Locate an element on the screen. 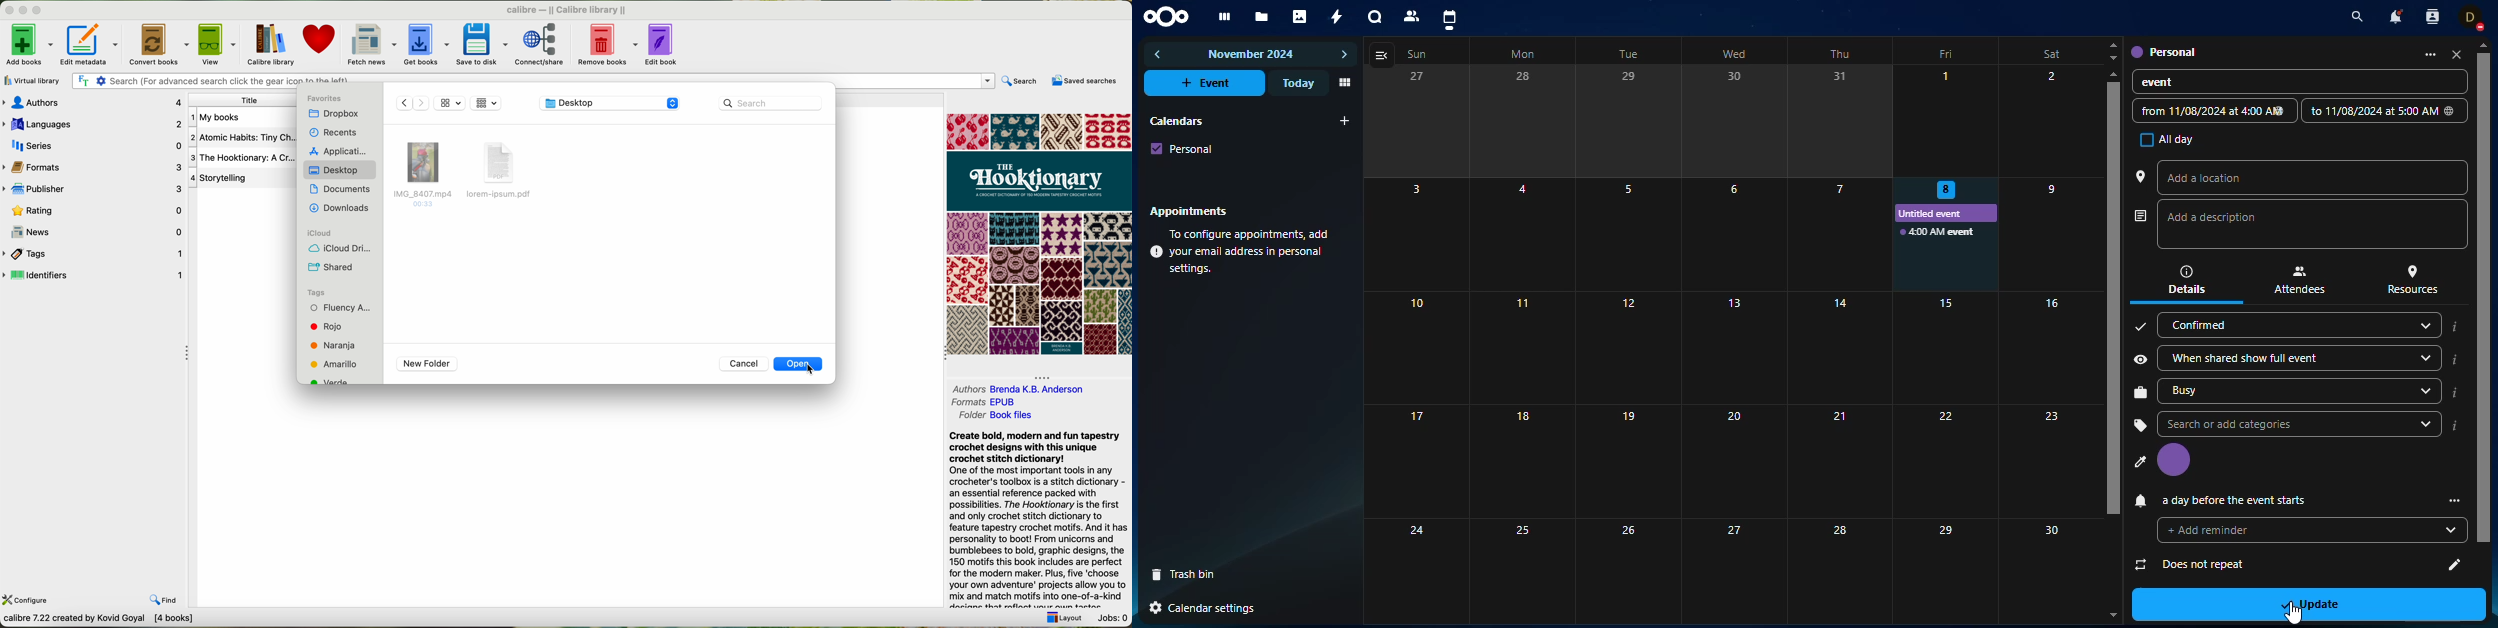 The height and width of the screenshot is (644, 2520). 10 is located at coordinates (1418, 348).